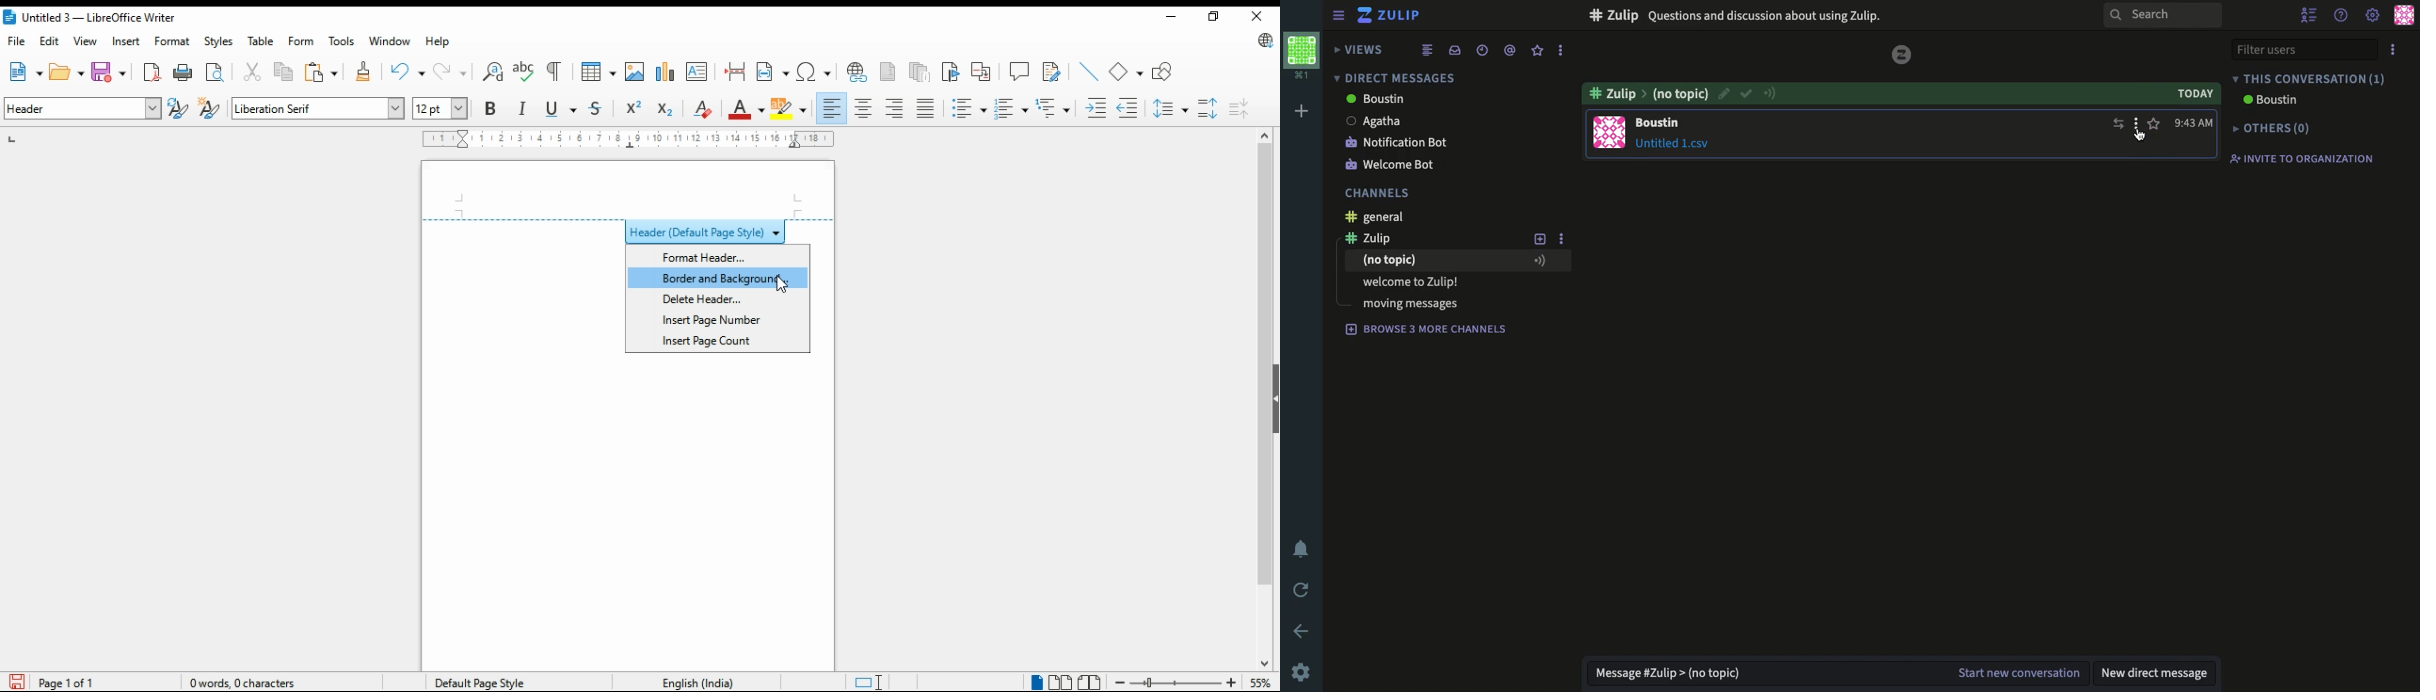 The width and height of the screenshot is (2436, 700). What do you see at coordinates (2153, 123) in the screenshot?
I see `favorite` at bounding box center [2153, 123].